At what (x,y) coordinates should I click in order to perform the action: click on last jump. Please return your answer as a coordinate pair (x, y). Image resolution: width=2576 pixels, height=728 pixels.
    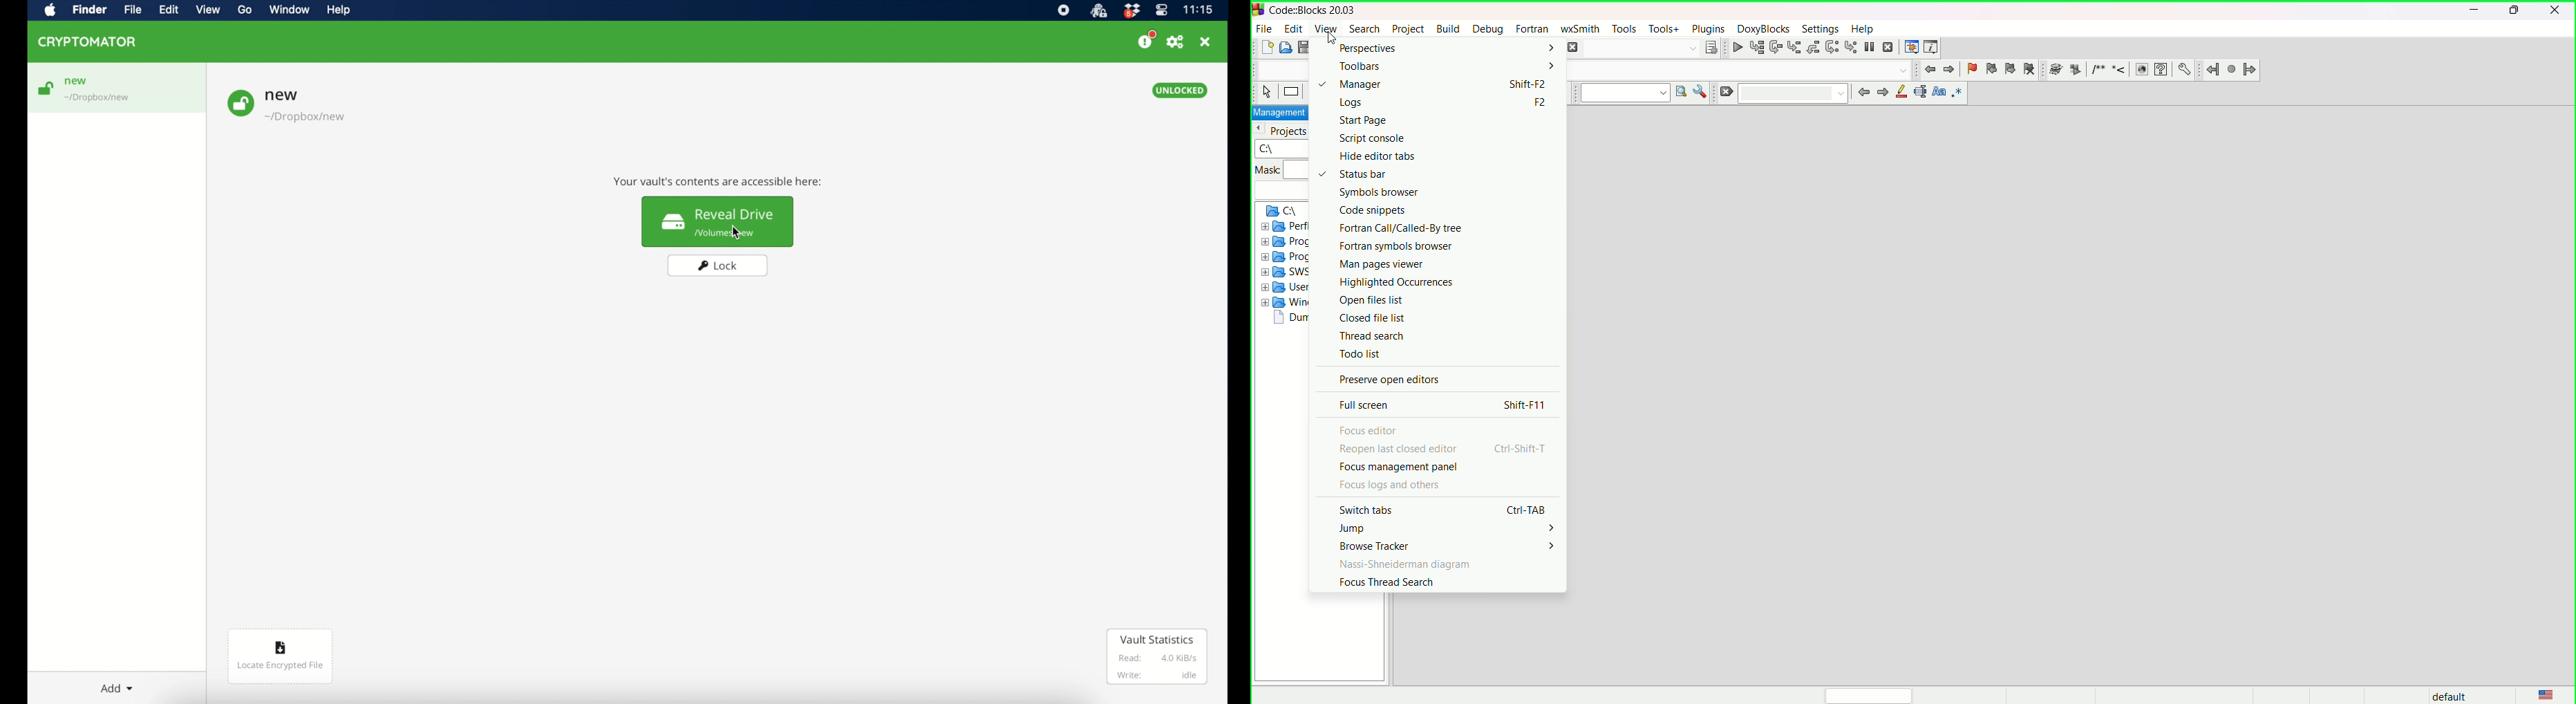
    Looking at the image, I should click on (2232, 71).